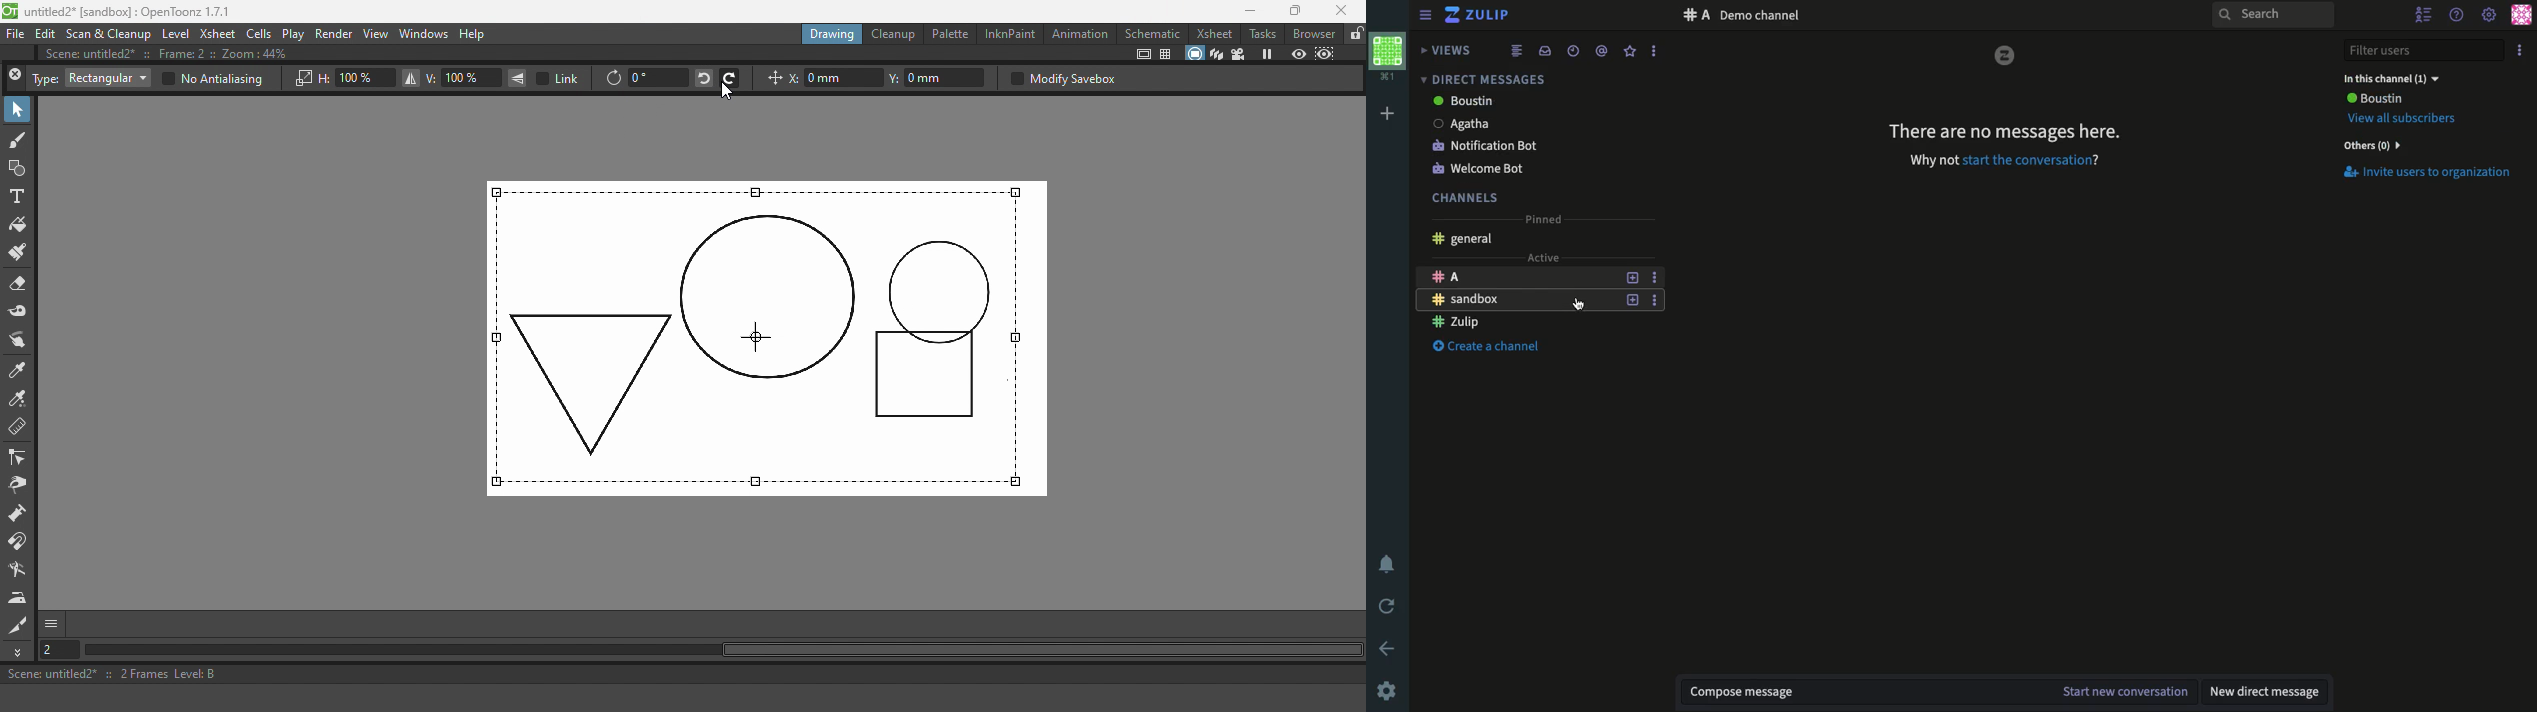  Describe the element at coordinates (1632, 278) in the screenshot. I see `Add a topic` at that location.